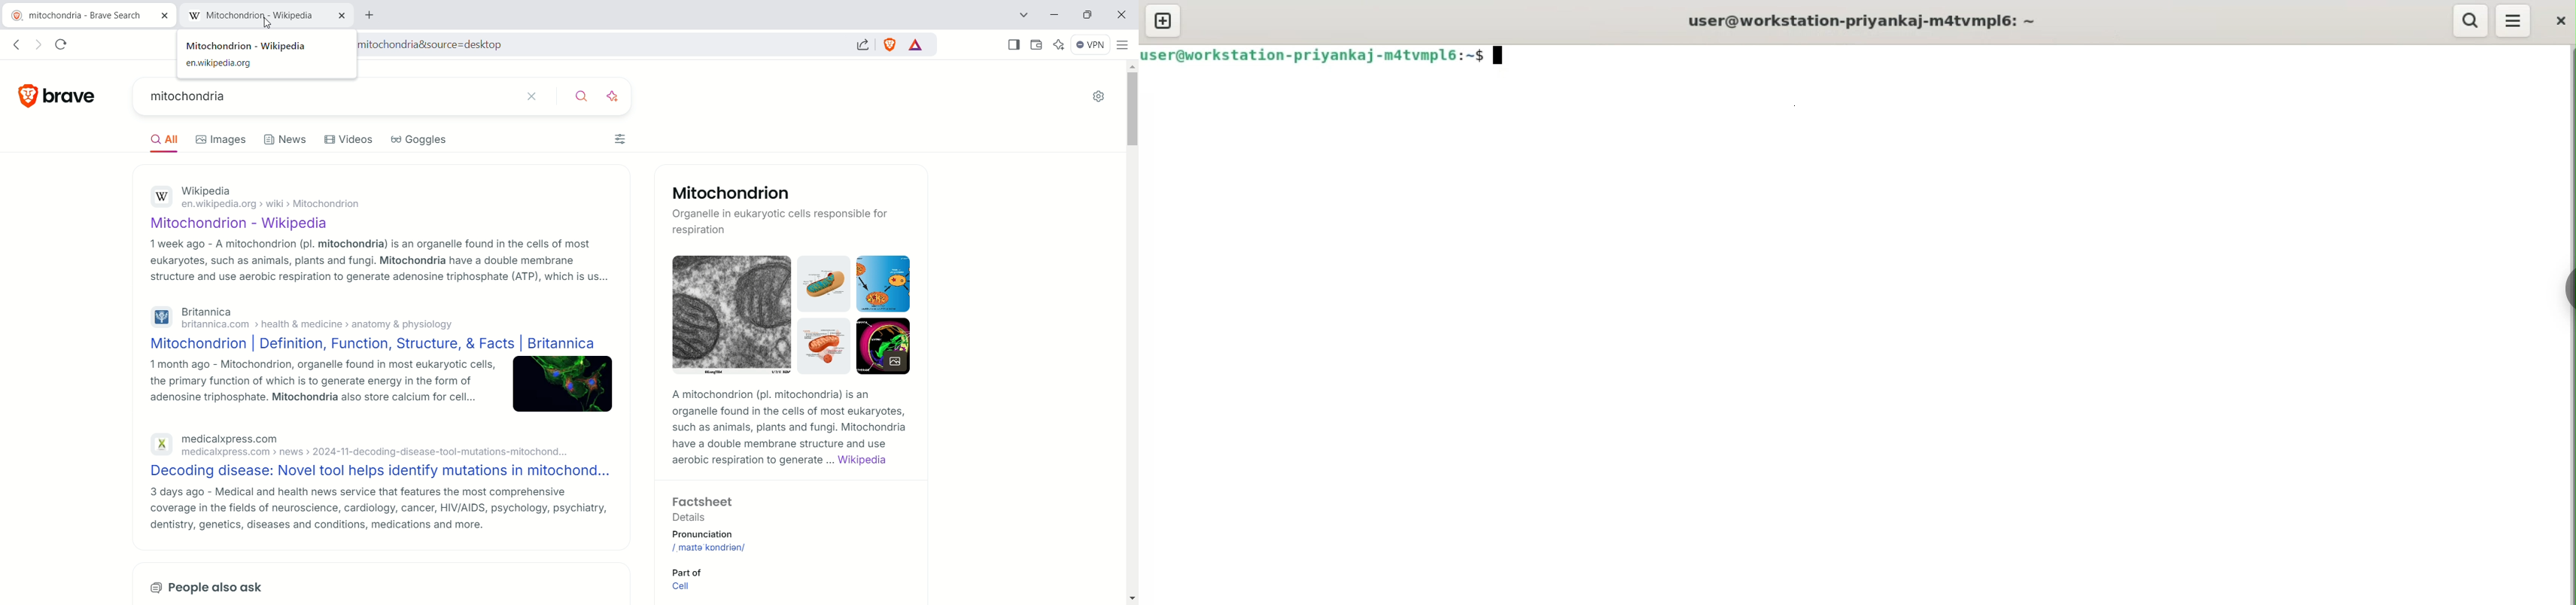 The height and width of the screenshot is (616, 2576). What do you see at coordinates (375, 263) in the screenshot?
I see `1 week ago - A mitochondrion (pl. mitochondria) is an organelle found in the cells of most
eukaryotes, such as animals, plants and fungi. Mitochondria have a double membrane
structure and use aerobic respiration to generate adenosine triphosphate (ATP), which is us...` at bounding box center [375, 263].